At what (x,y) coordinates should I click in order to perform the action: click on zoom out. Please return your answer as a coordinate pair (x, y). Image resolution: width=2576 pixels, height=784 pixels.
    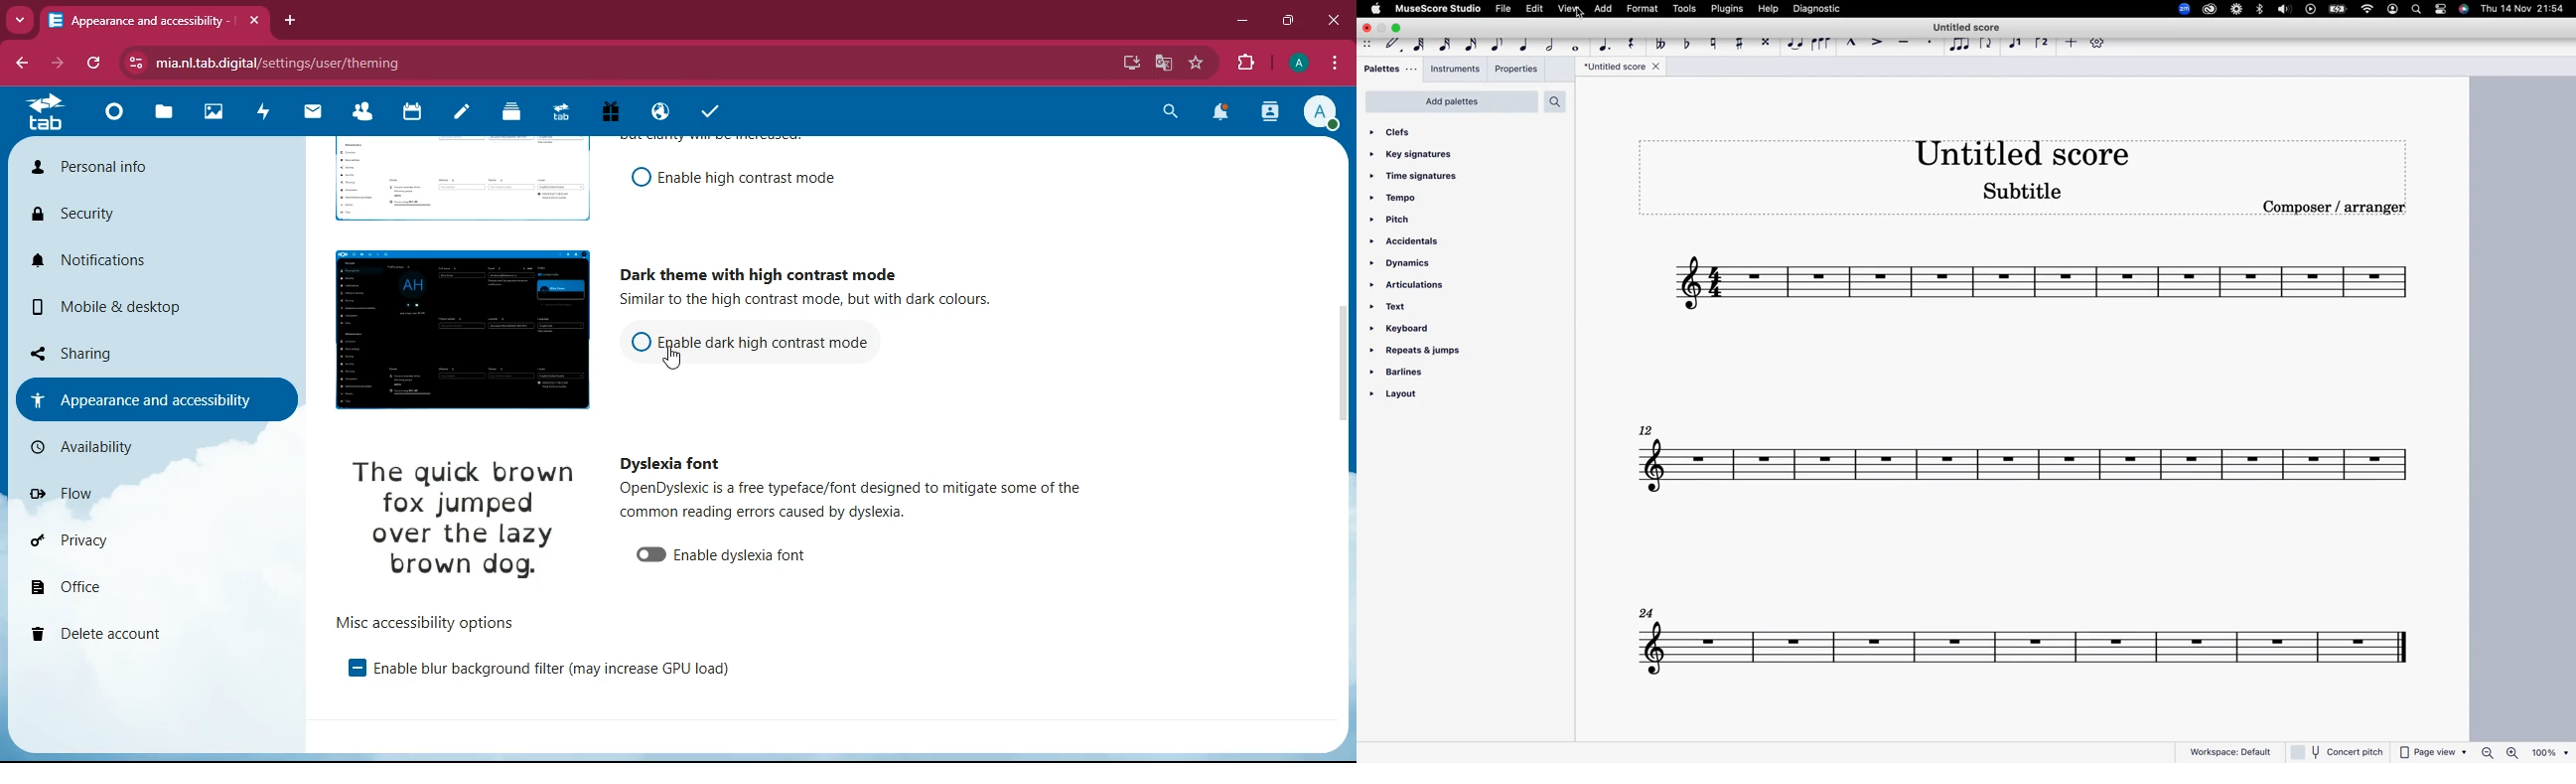
    Looking at the image, I should click on (2484, 750).